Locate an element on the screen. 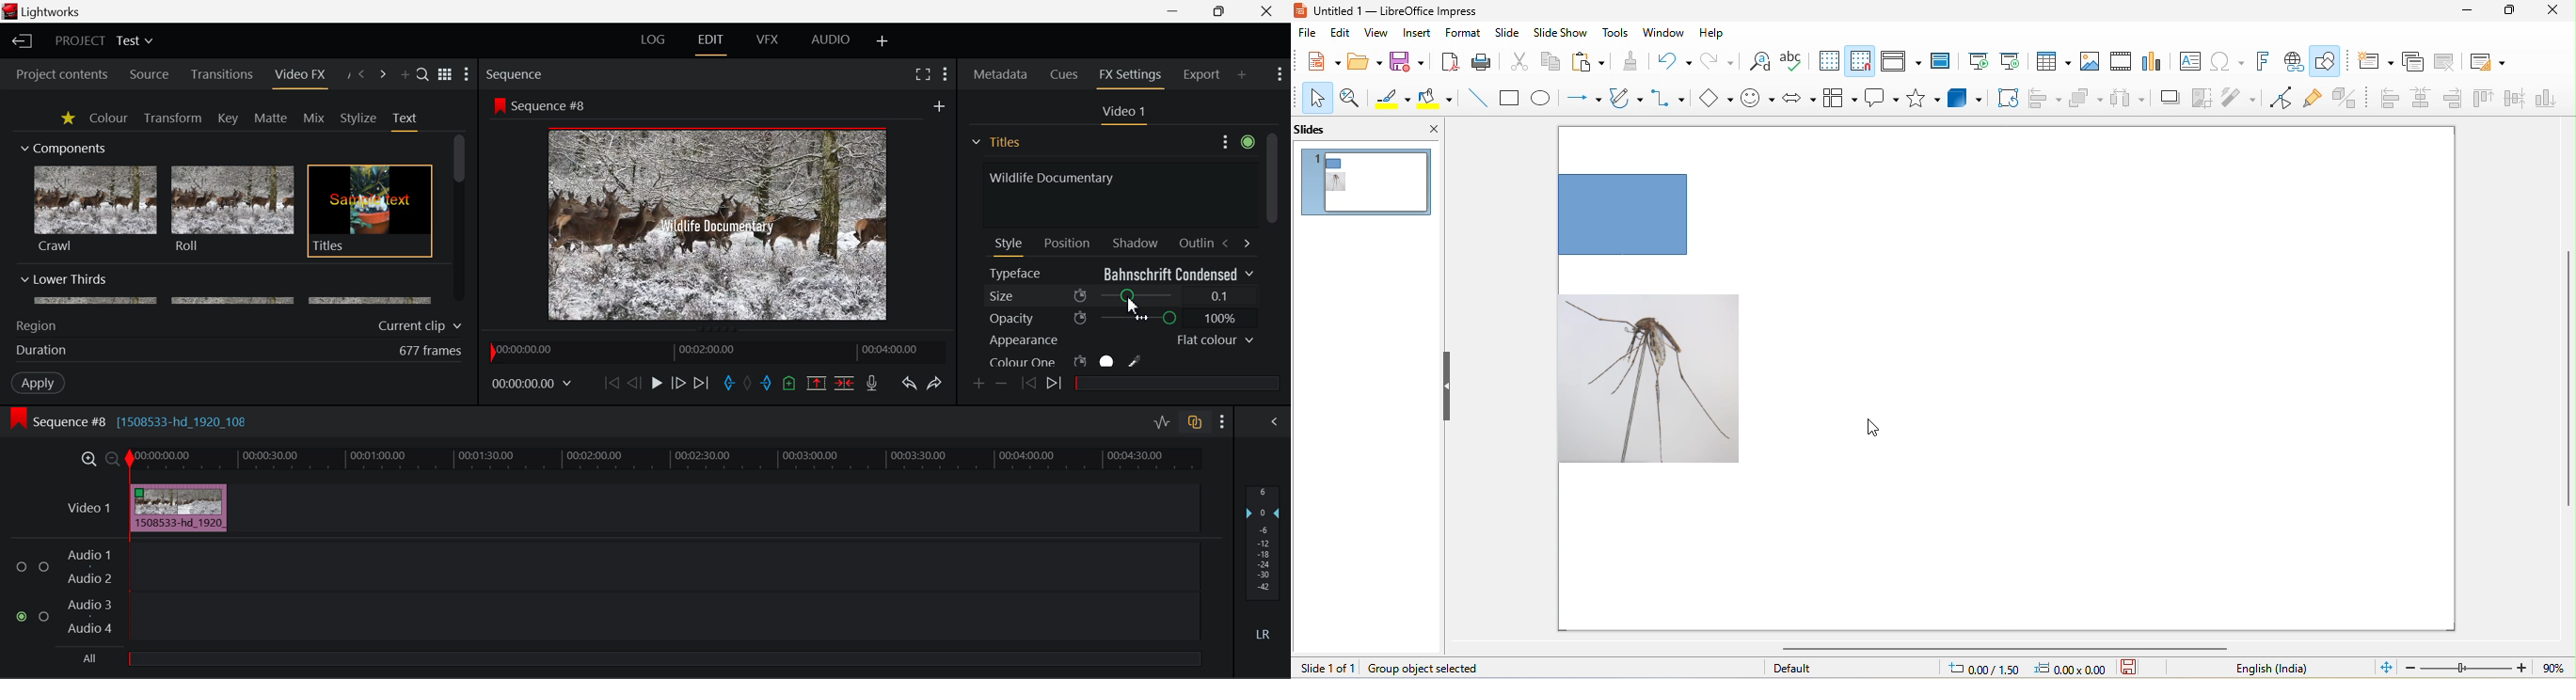  connectors is located at coordinates (1669, 100).